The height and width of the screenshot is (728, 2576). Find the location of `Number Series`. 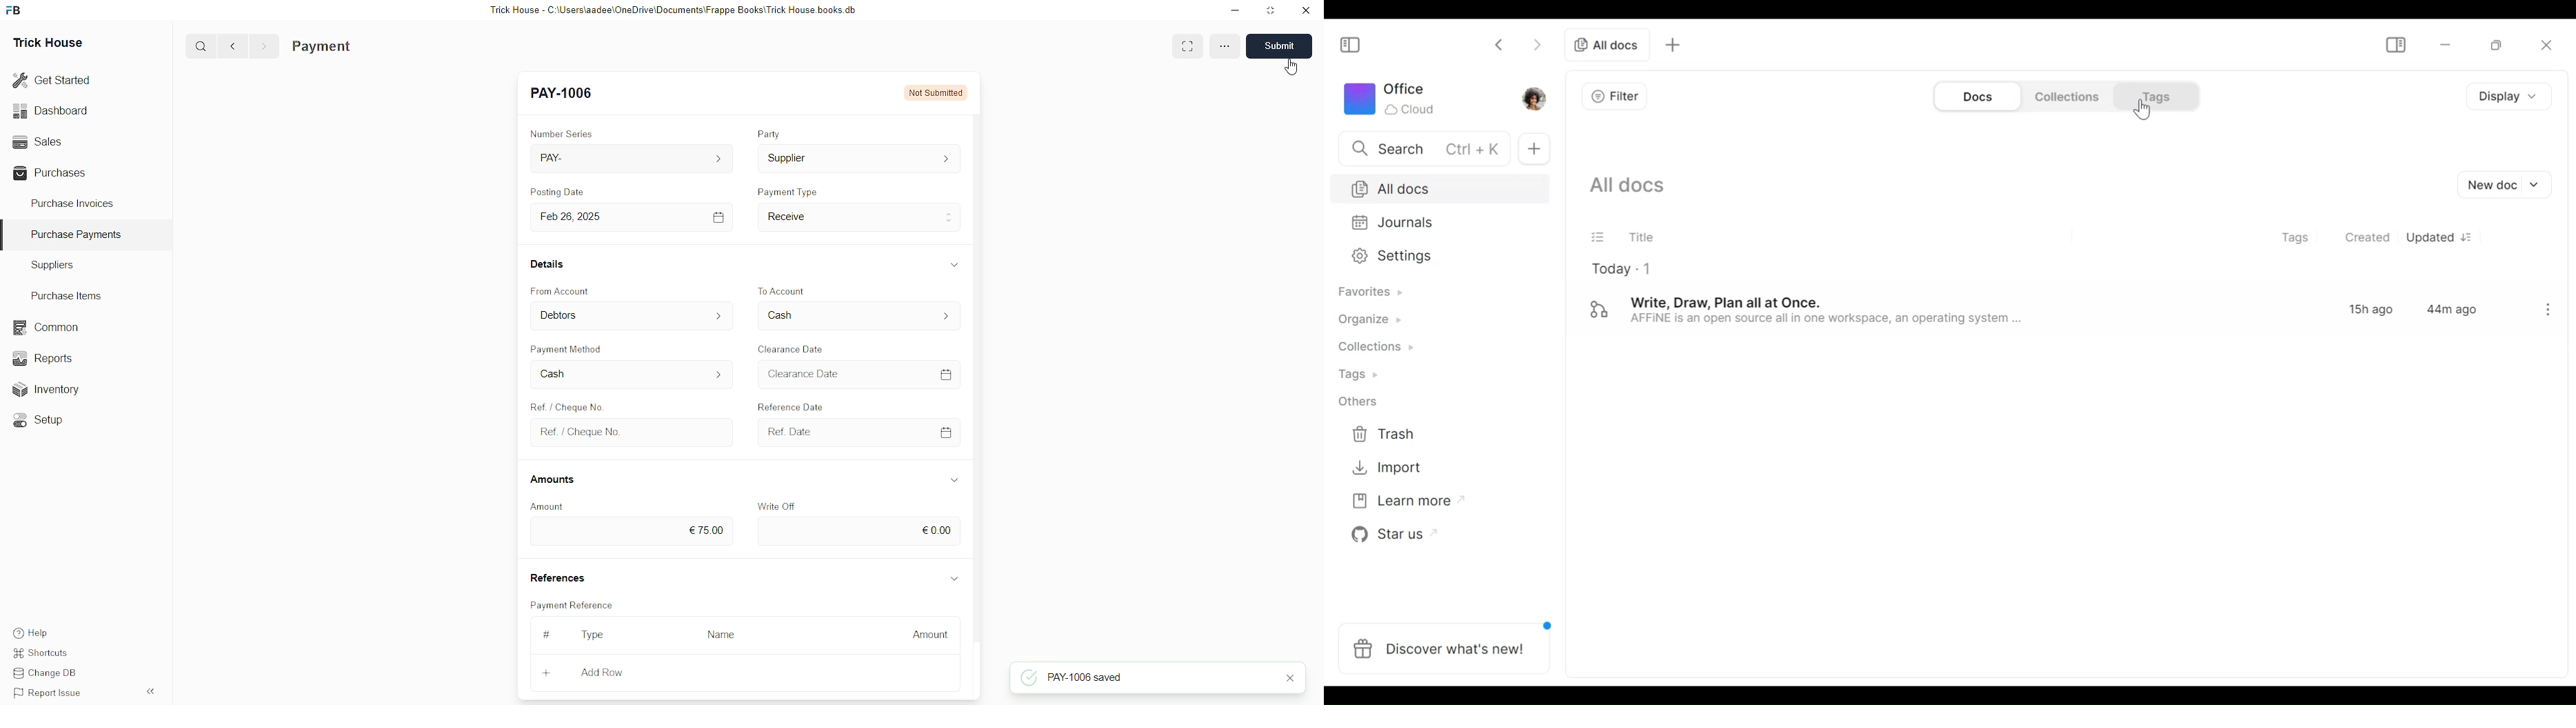

Number Series is located at coordinates (561, 132).